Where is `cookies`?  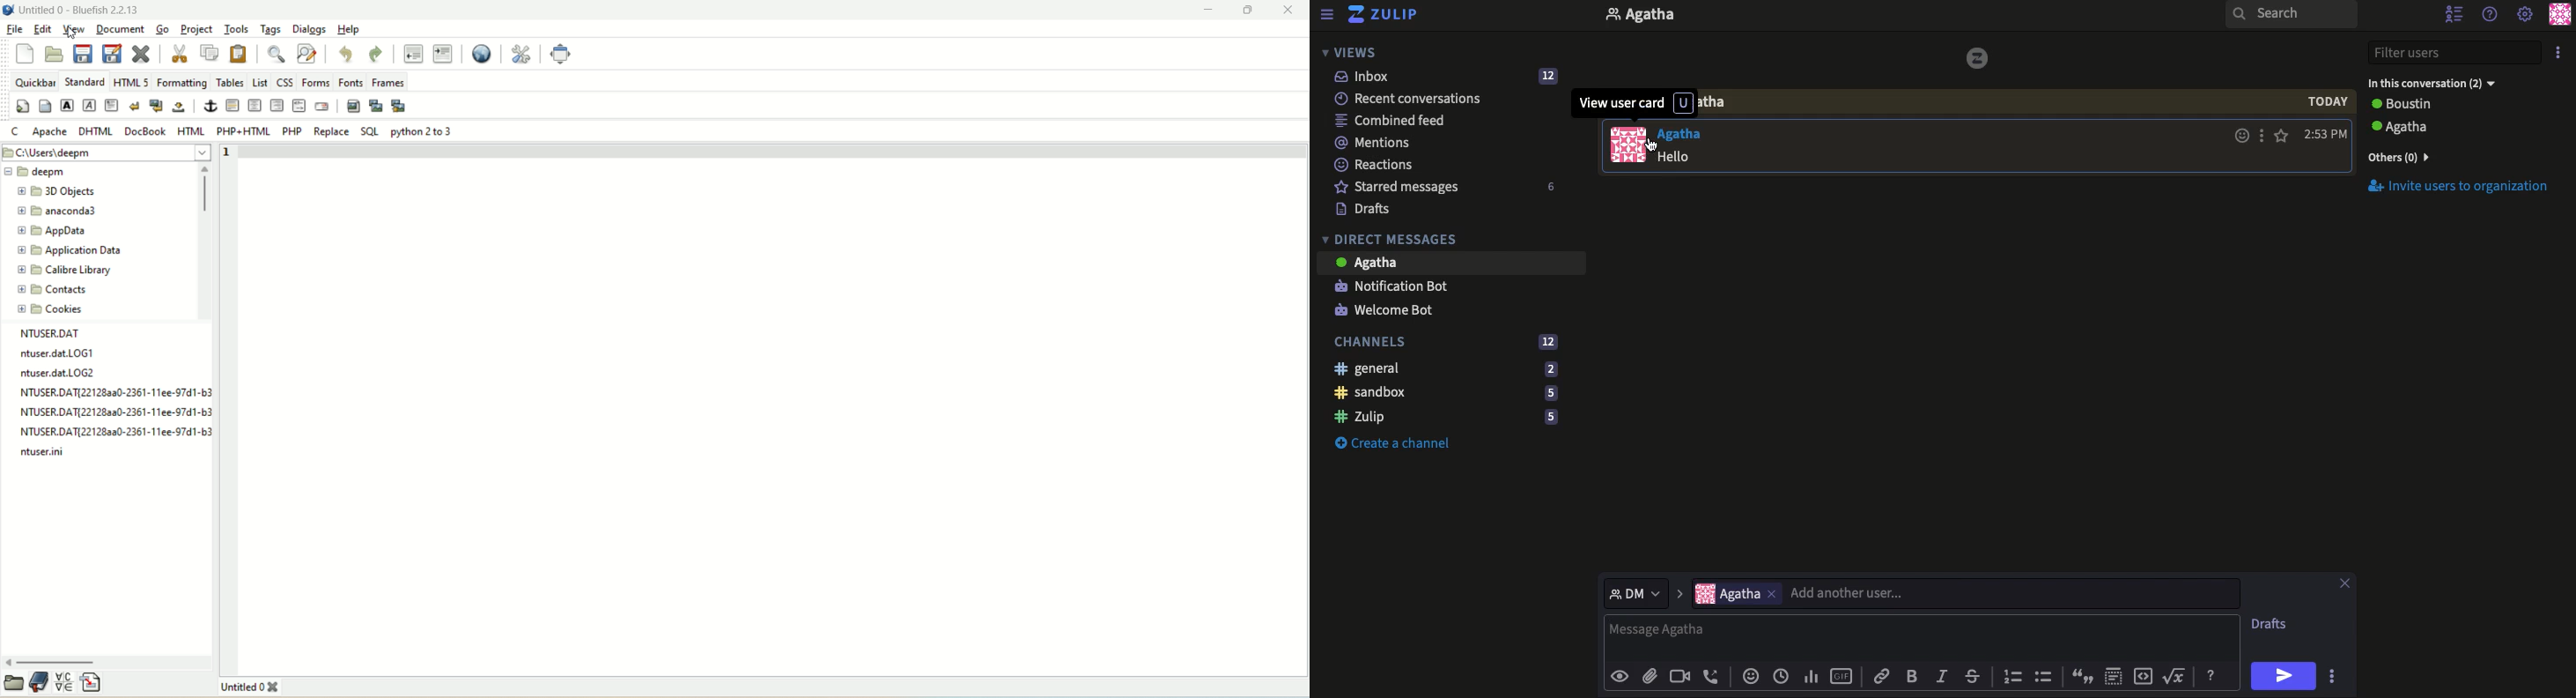
cookies is located at coordinates (55, 311).